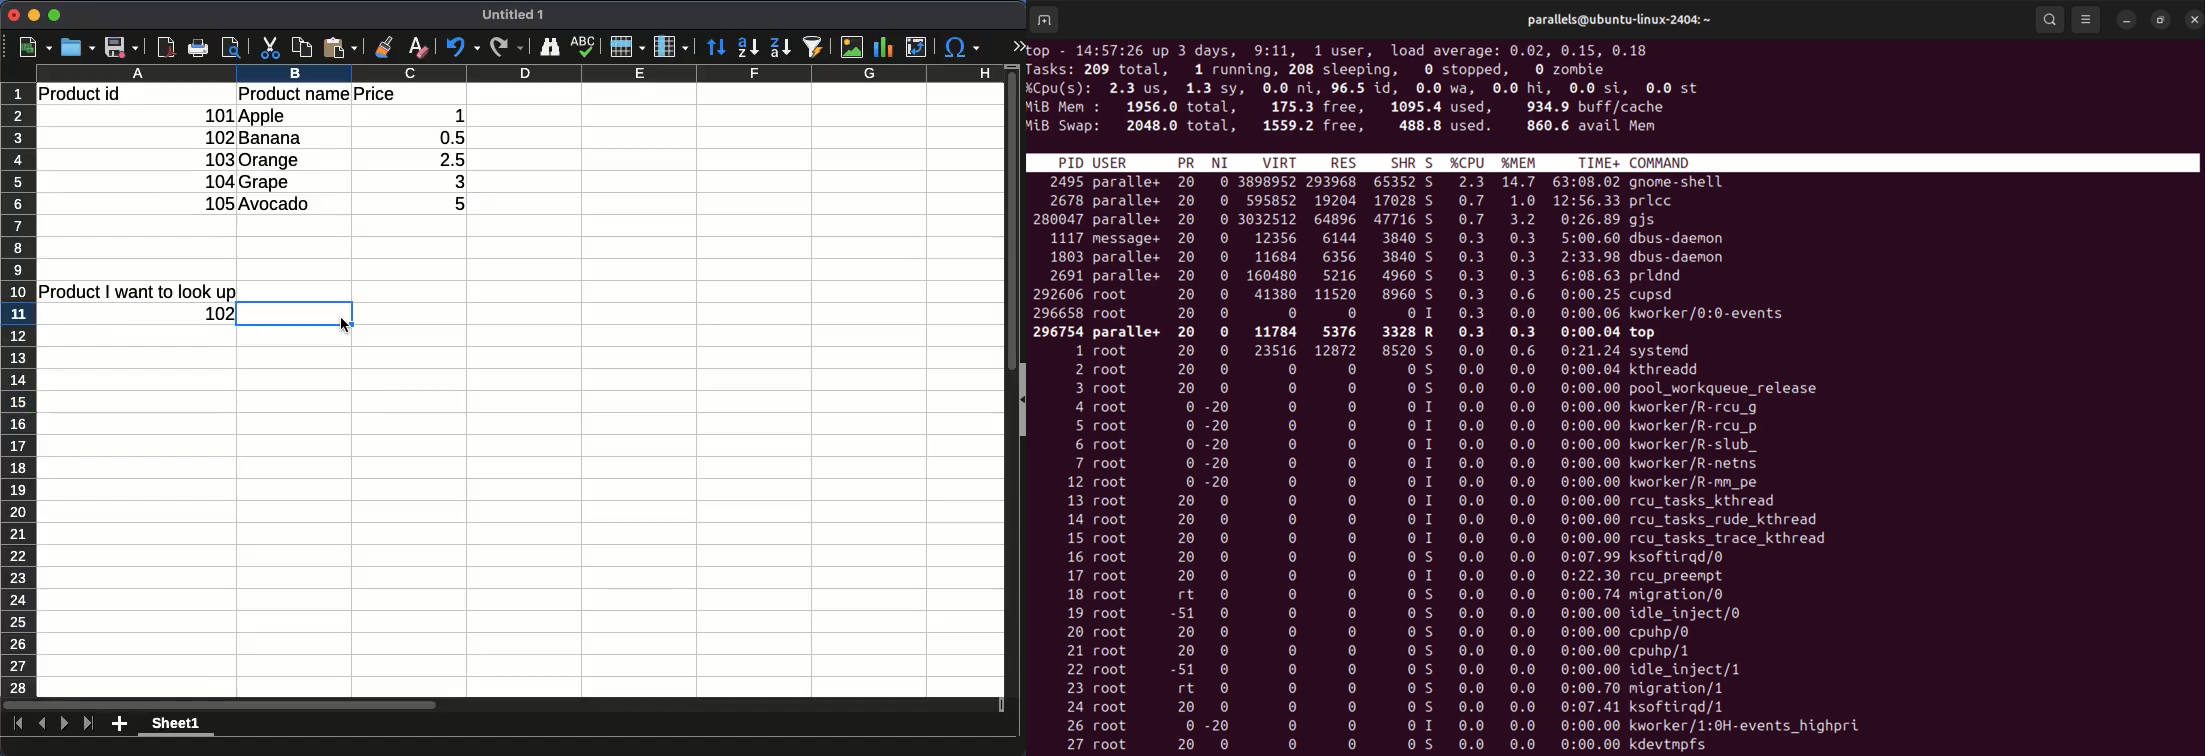  I want to click on open, so click(78, 47).